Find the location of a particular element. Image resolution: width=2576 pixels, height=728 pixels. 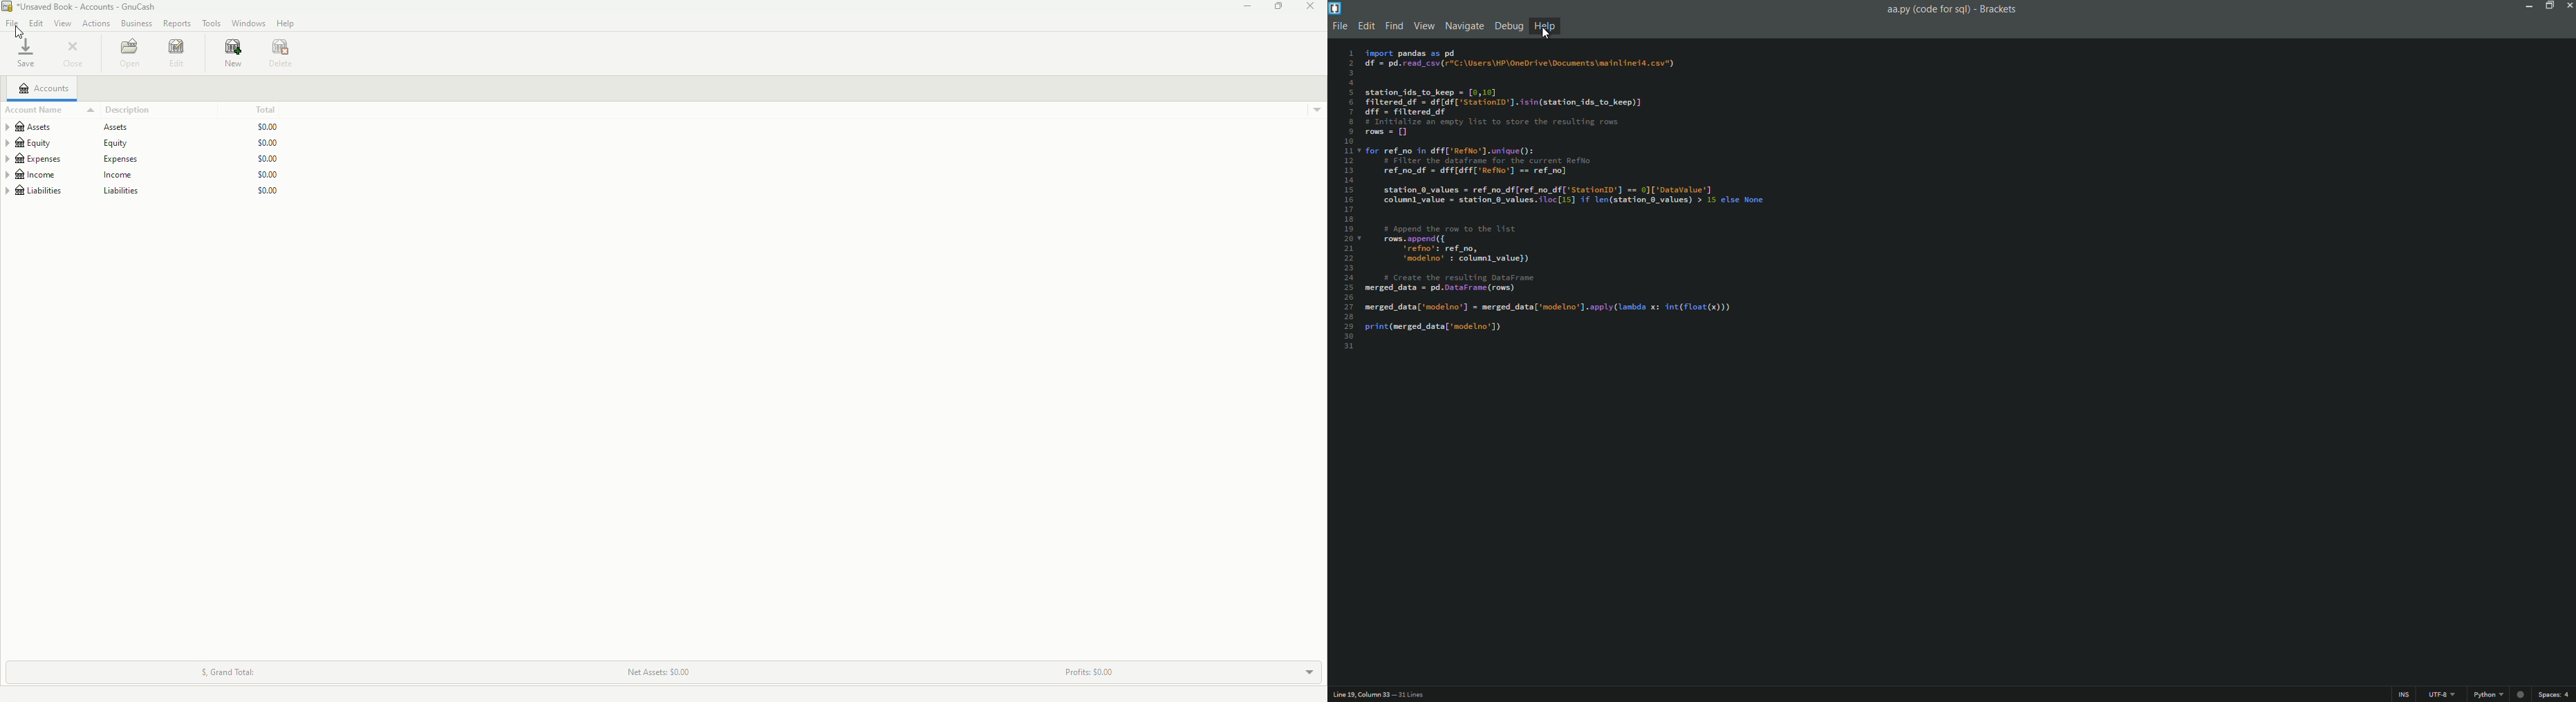

Close is located at coordinates (1312, 7).